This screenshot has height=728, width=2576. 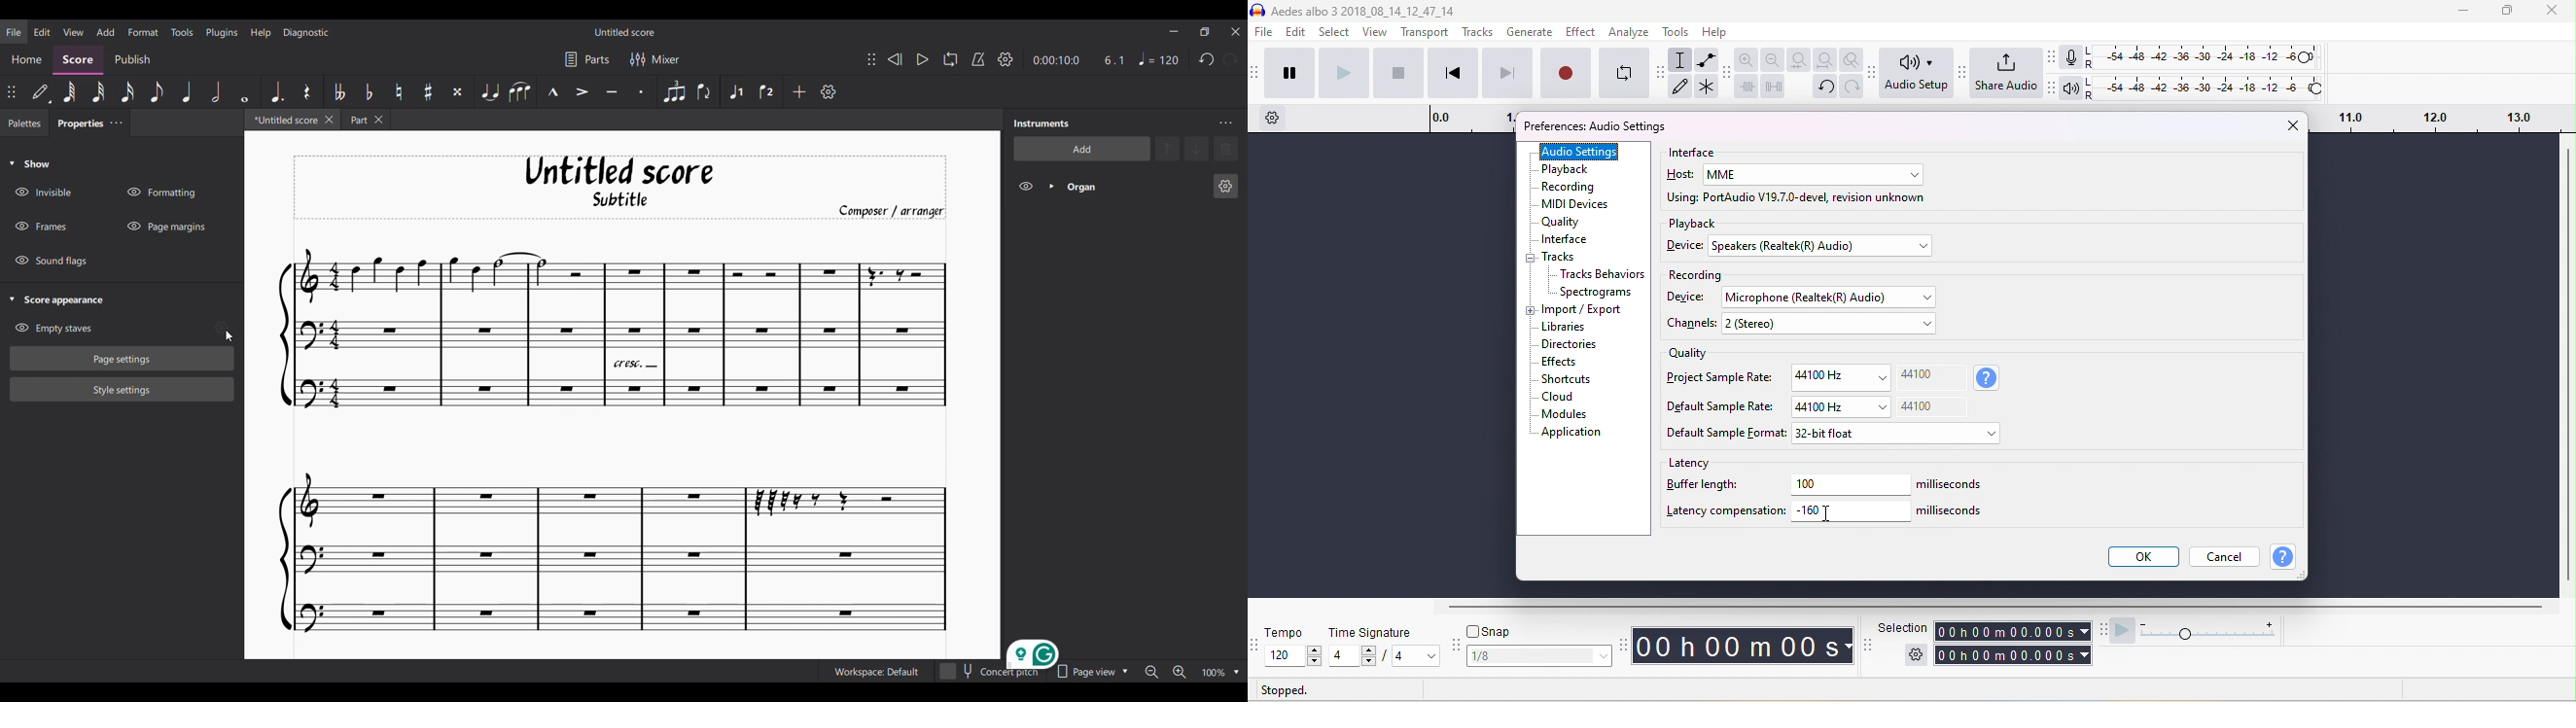 I want to click on drag time looping region, so click(x=2438, y=120).